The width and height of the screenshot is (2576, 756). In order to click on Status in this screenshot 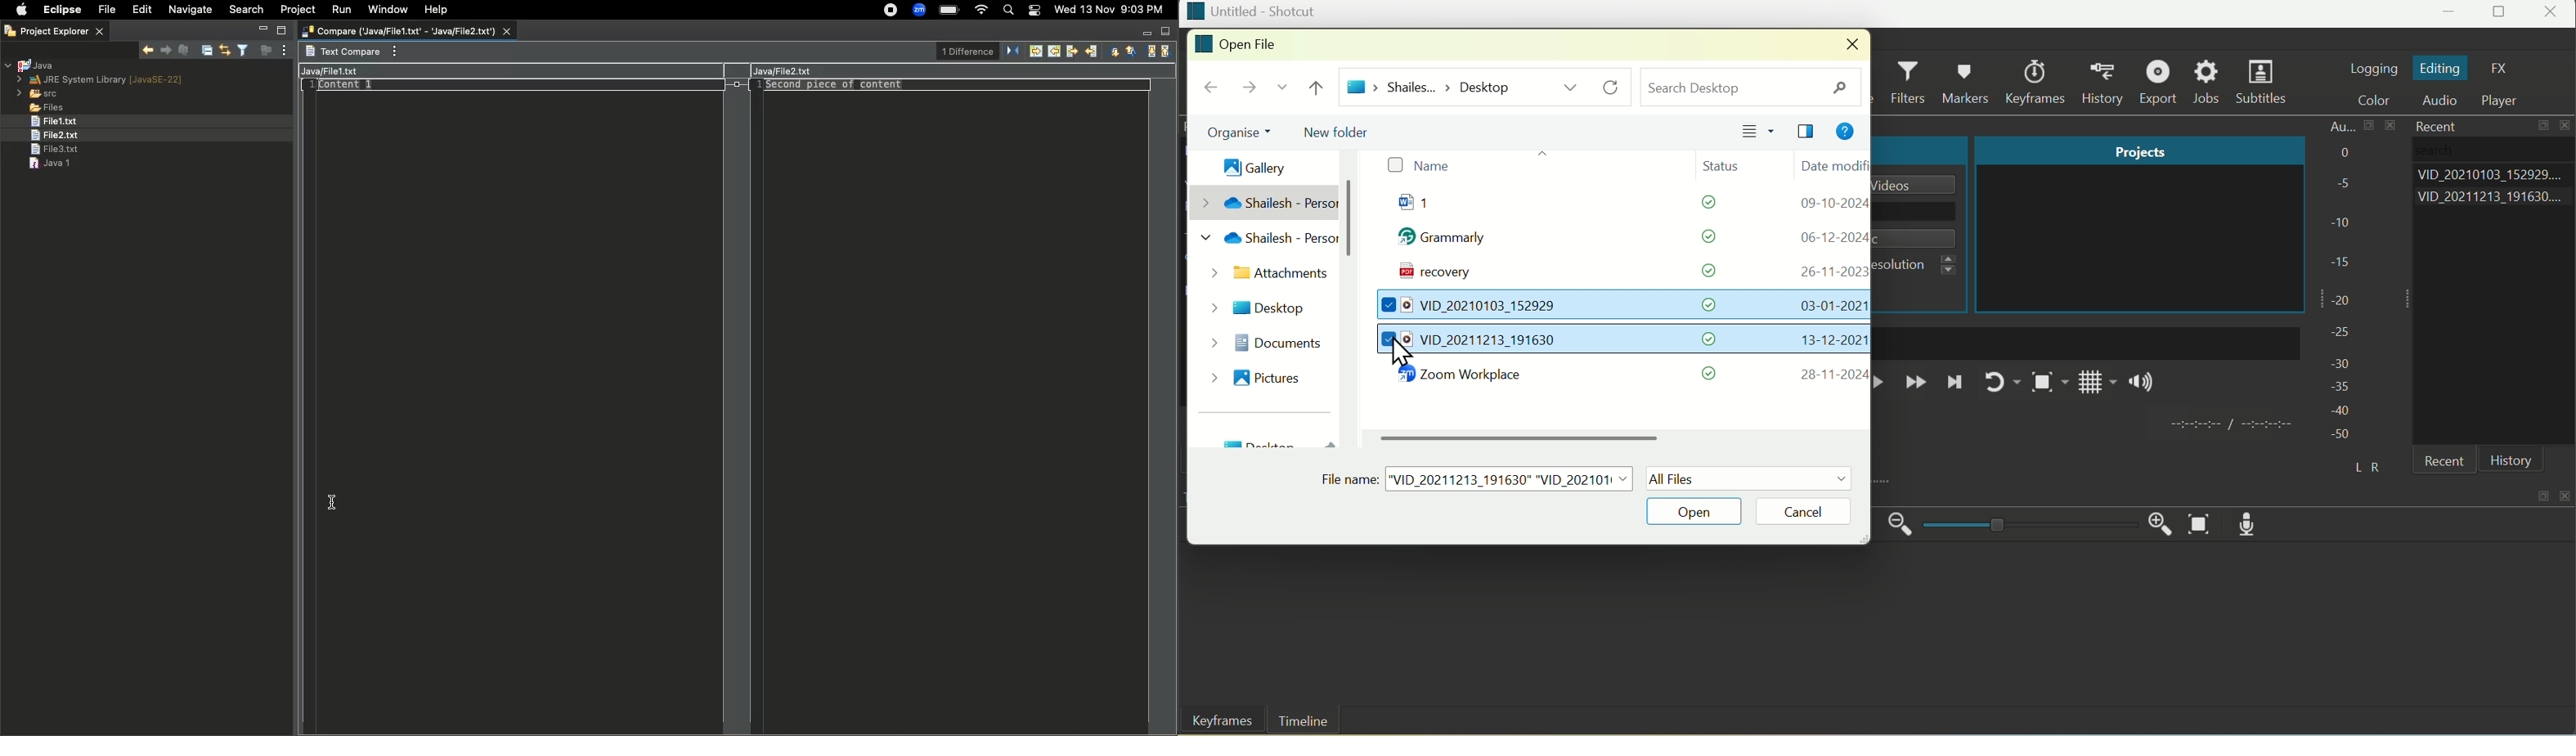, I will do `click(1730, 164)`.